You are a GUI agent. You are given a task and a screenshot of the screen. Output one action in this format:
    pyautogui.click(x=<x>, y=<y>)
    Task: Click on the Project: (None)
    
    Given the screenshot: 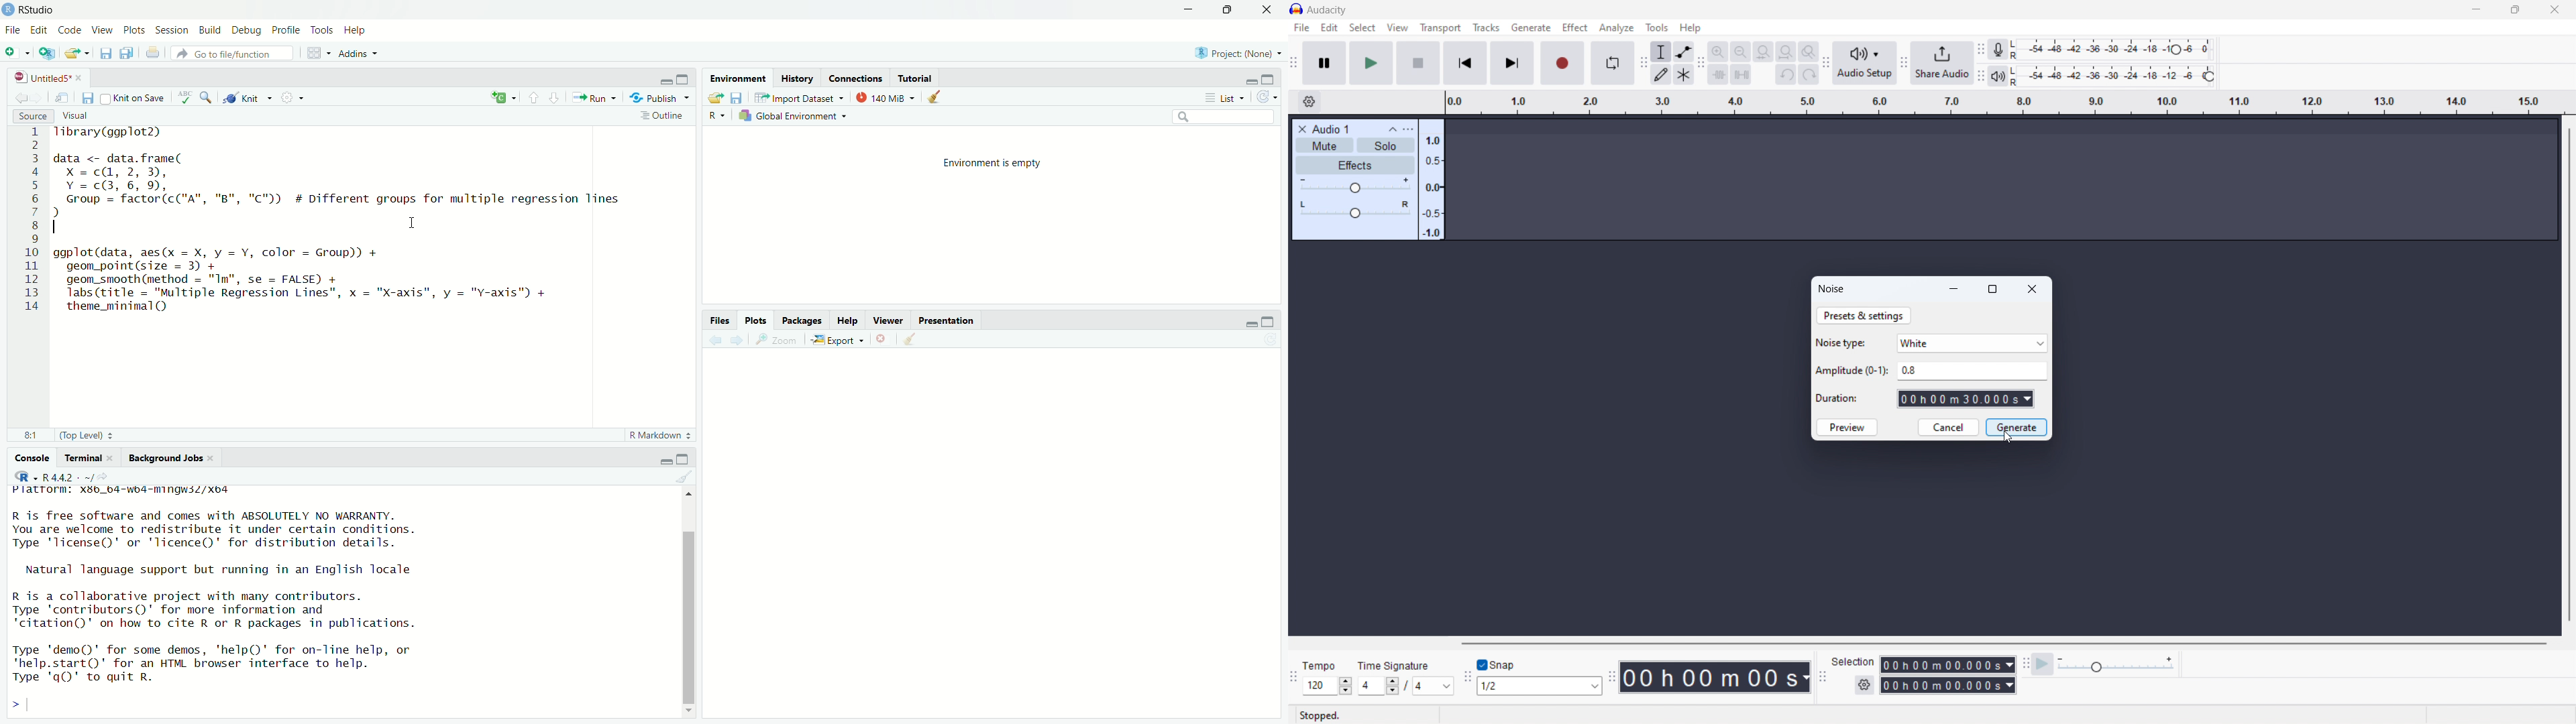 What is the action you would take?
    pyautogui.click(x=1237, y=54)
    